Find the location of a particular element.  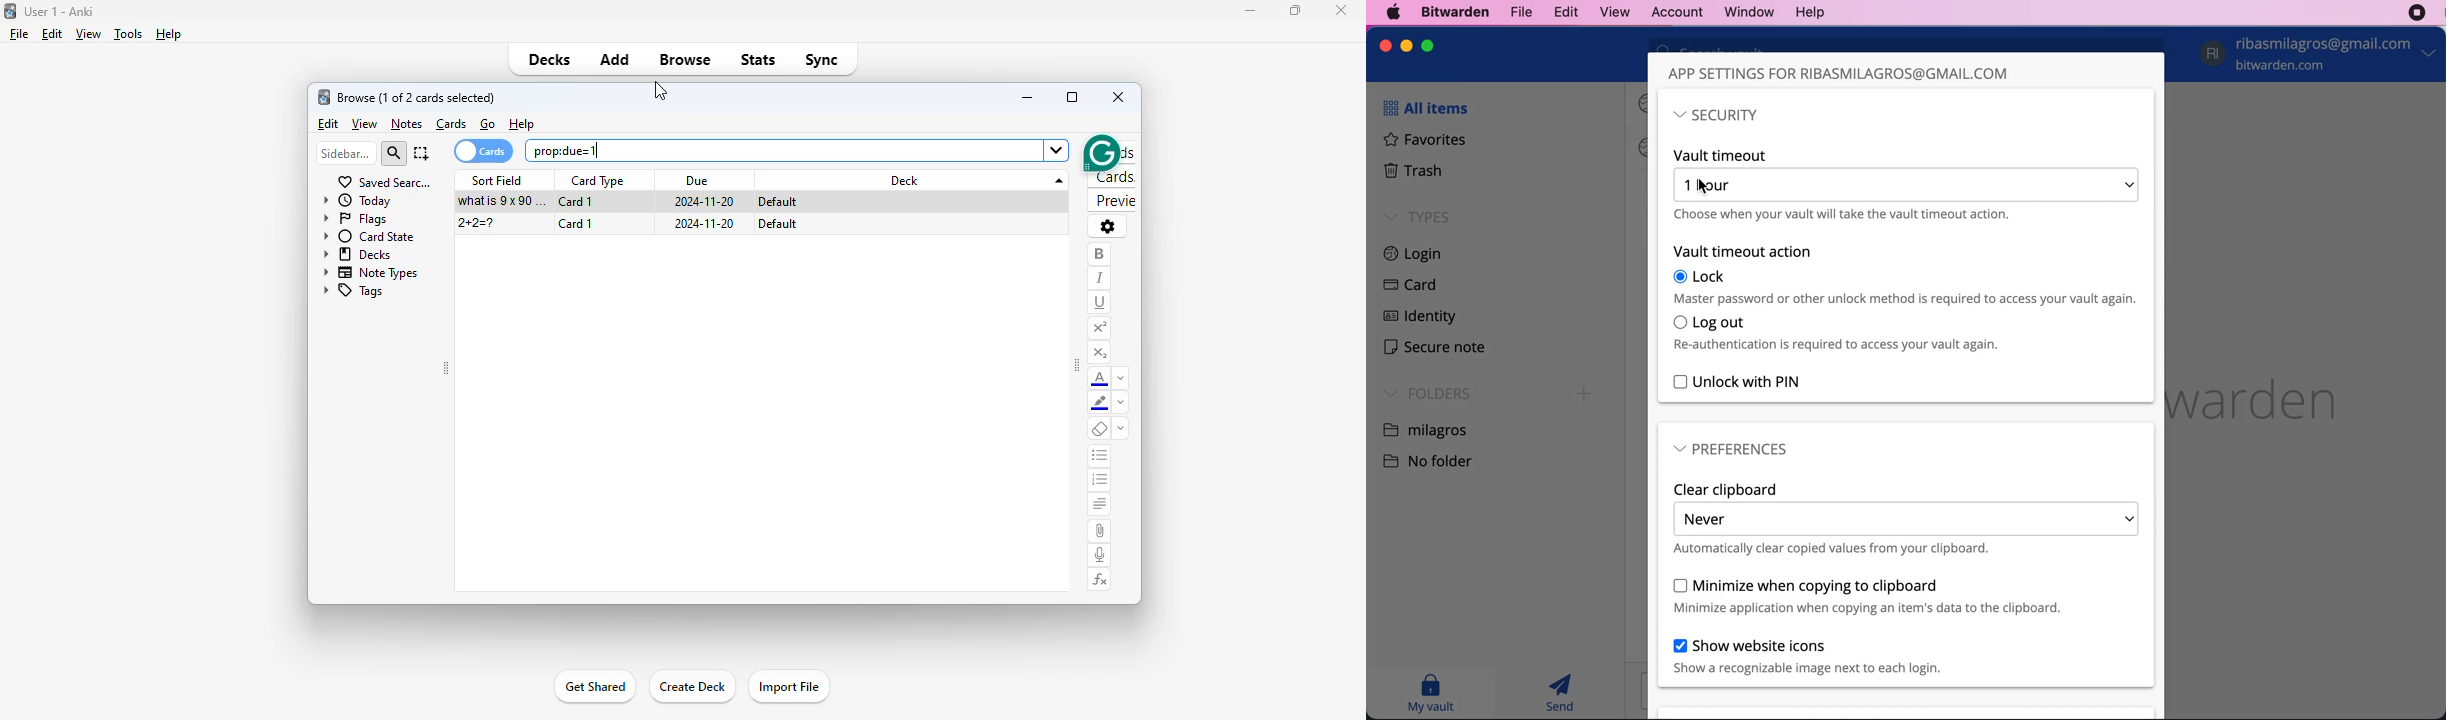

due is located at coordinates (698, 181).